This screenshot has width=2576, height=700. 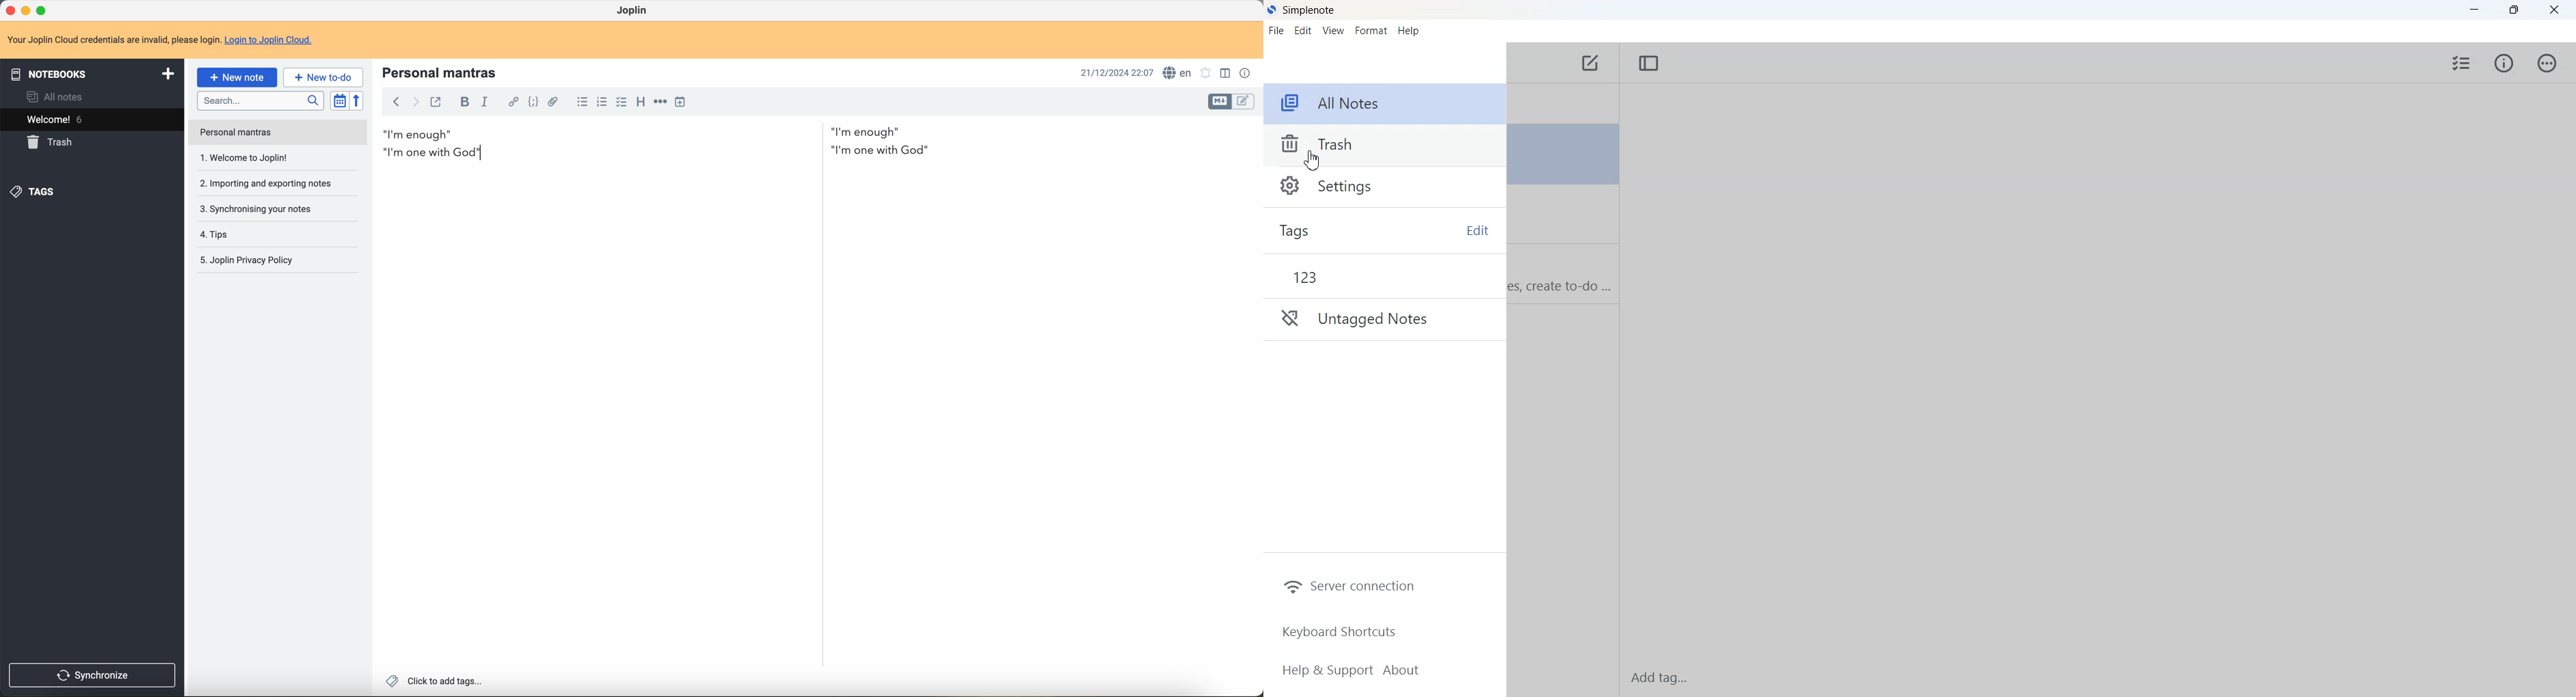 What do you see at coordinates (1221, 102) in the screenshot?
I see `toggle edit layout` at bounding box center [1221, 102].